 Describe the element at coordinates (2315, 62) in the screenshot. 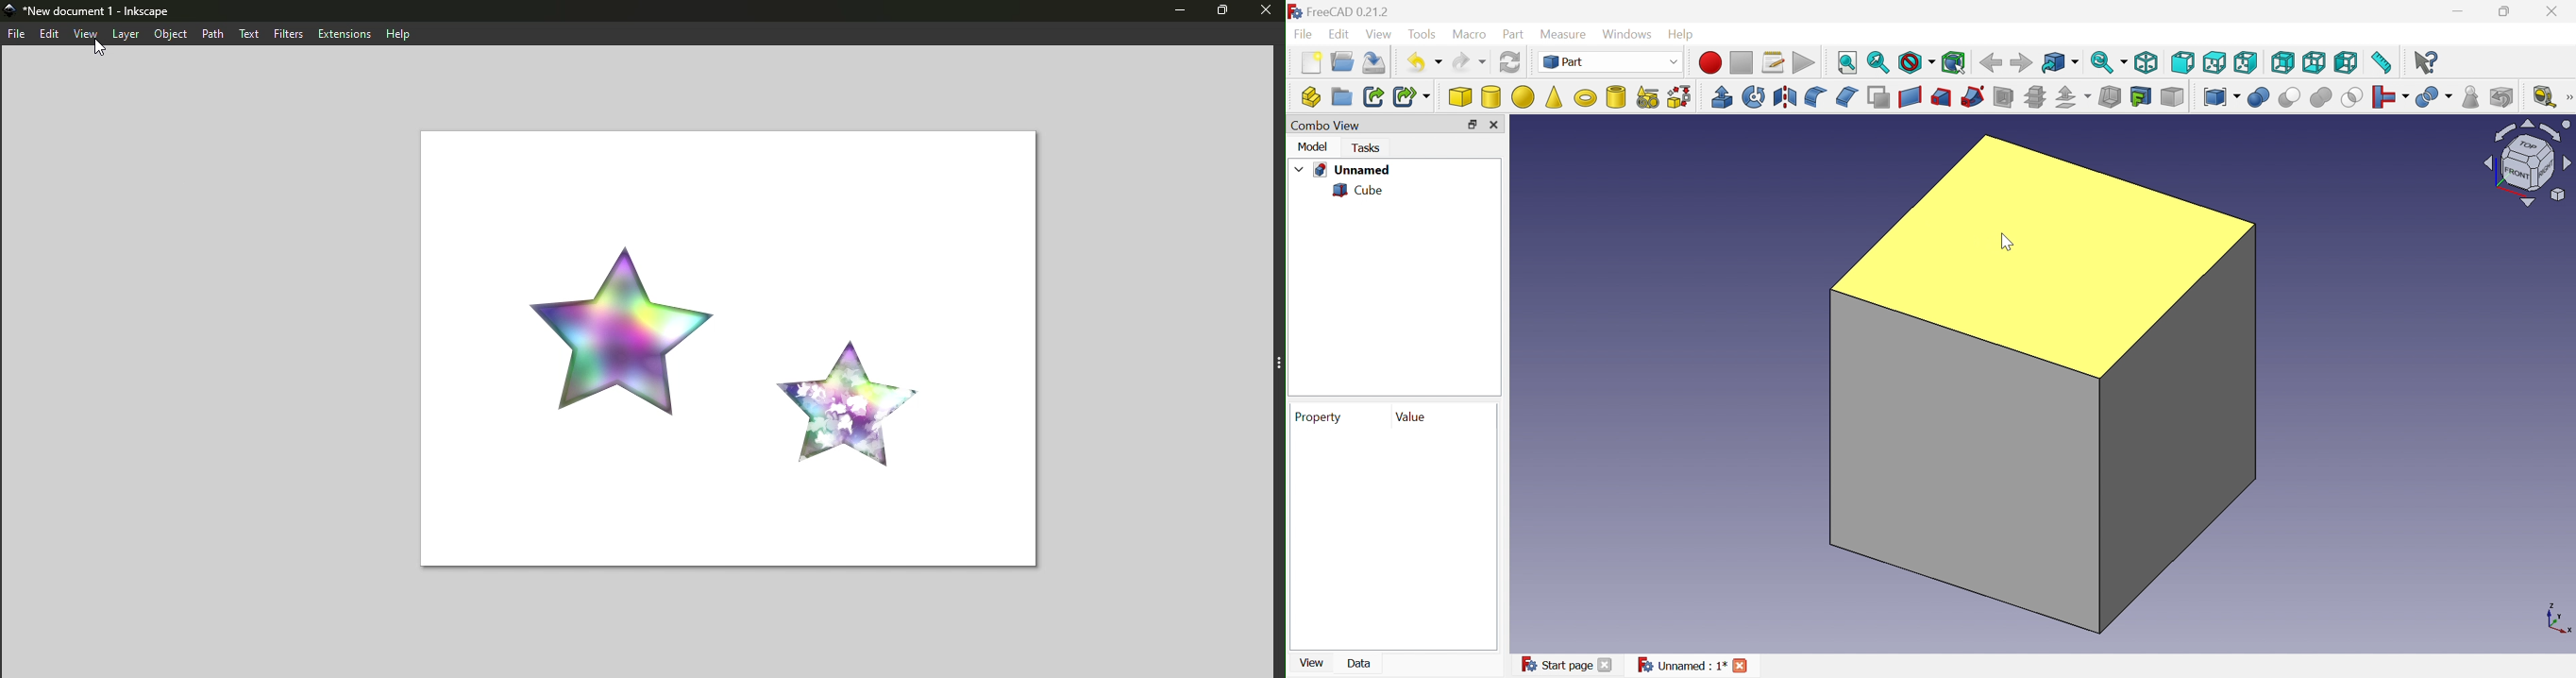

I see `Bottom` at that location.